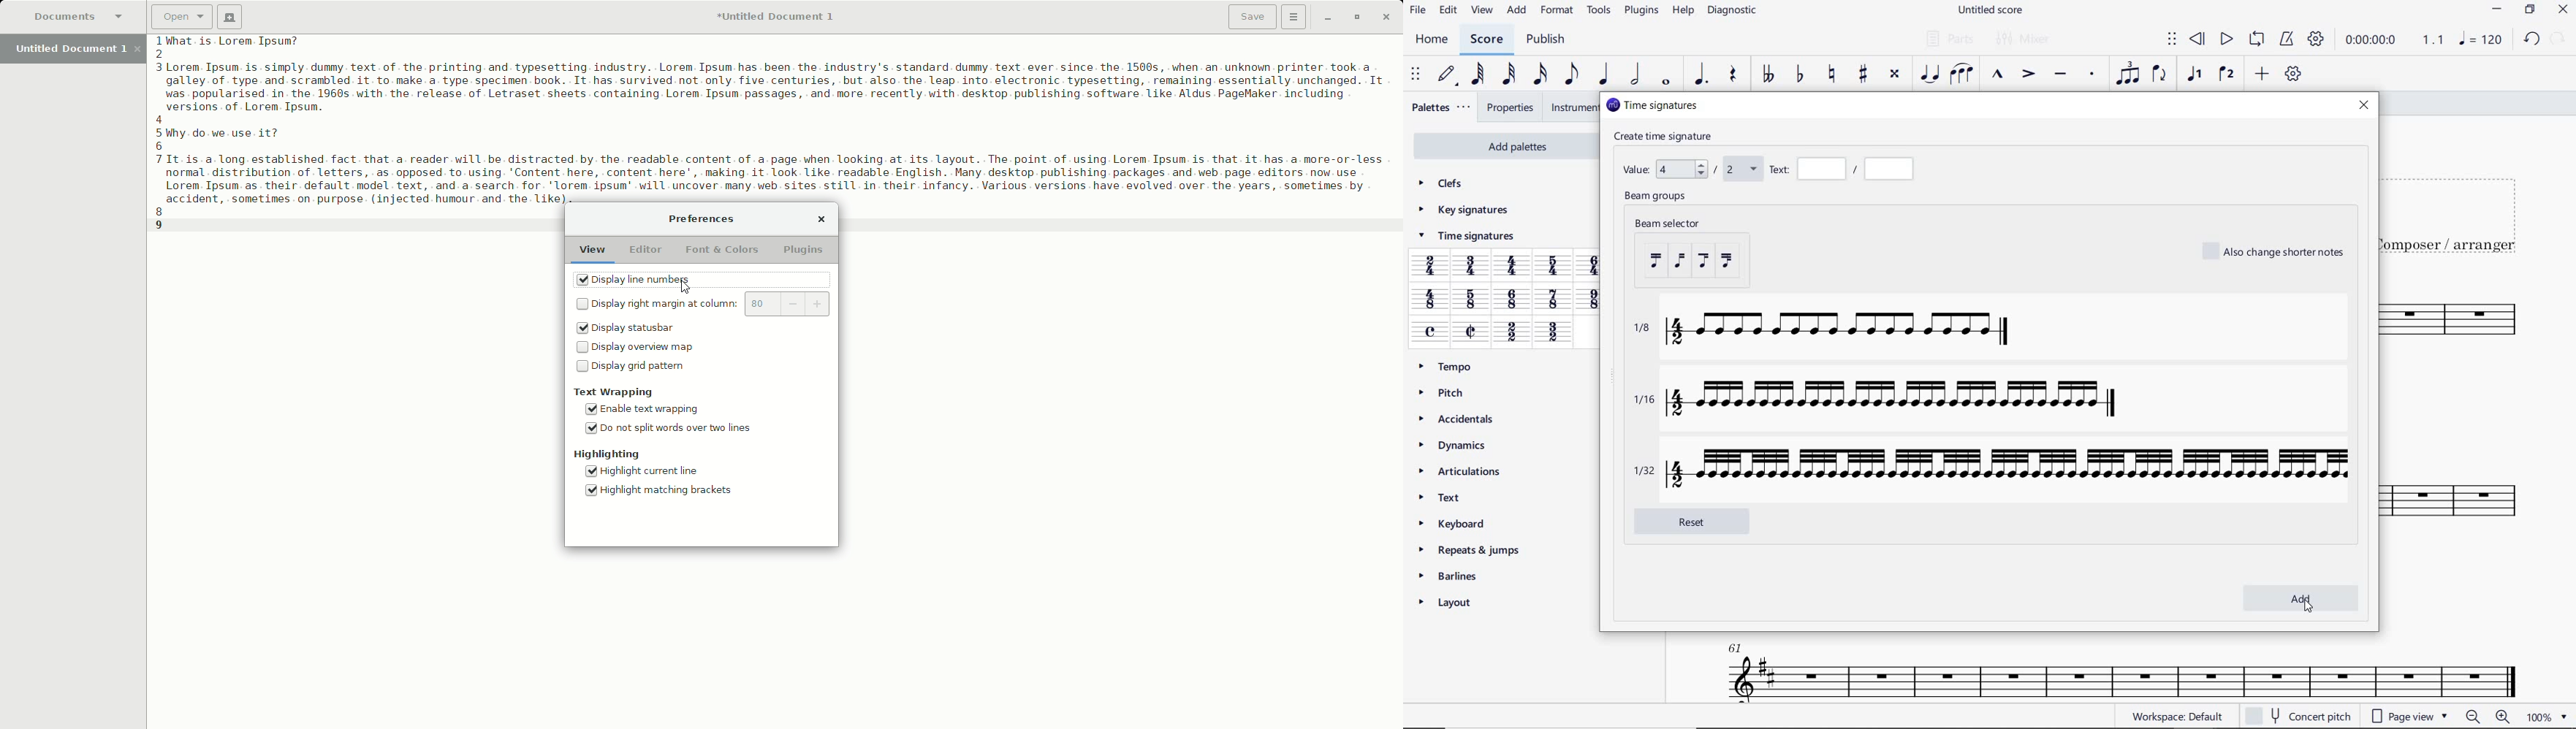  What do you see at coordinates (1548, 40) in the screenshot?
I see `PUBLISH` at bounding box center [1548, 40].